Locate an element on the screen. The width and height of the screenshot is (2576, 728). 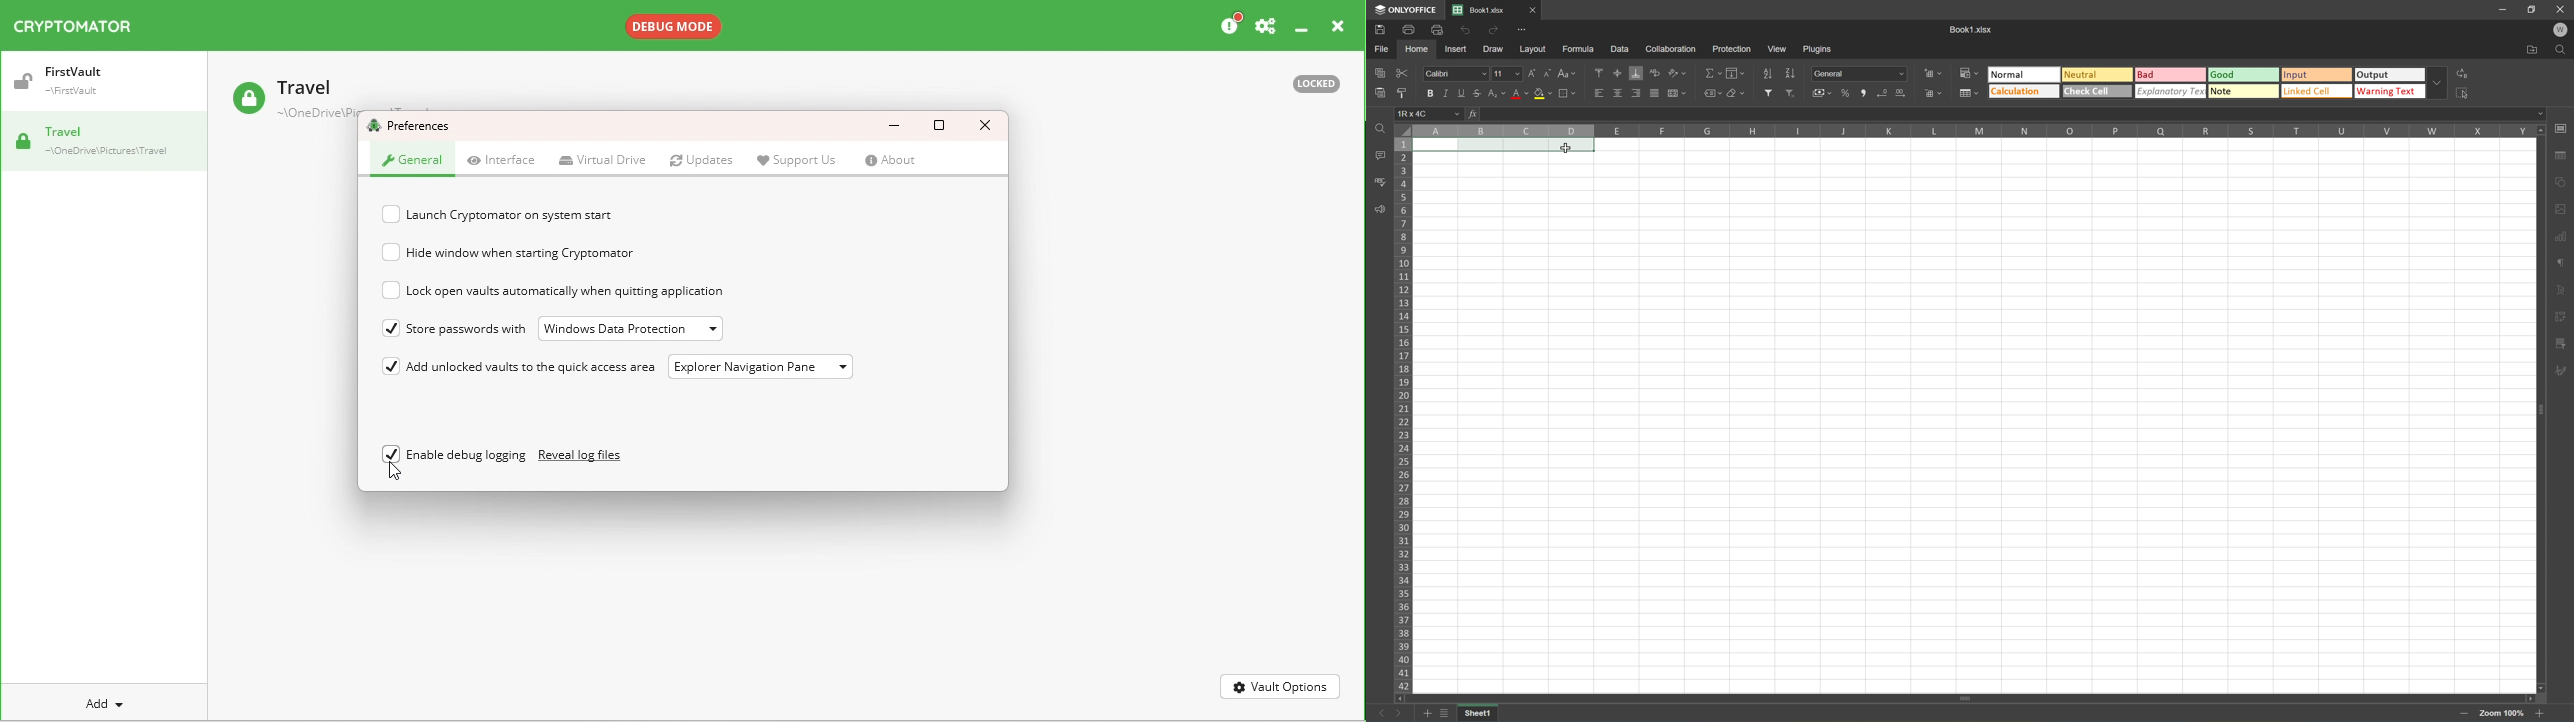
Fill is located at coordinates (1735, 73).